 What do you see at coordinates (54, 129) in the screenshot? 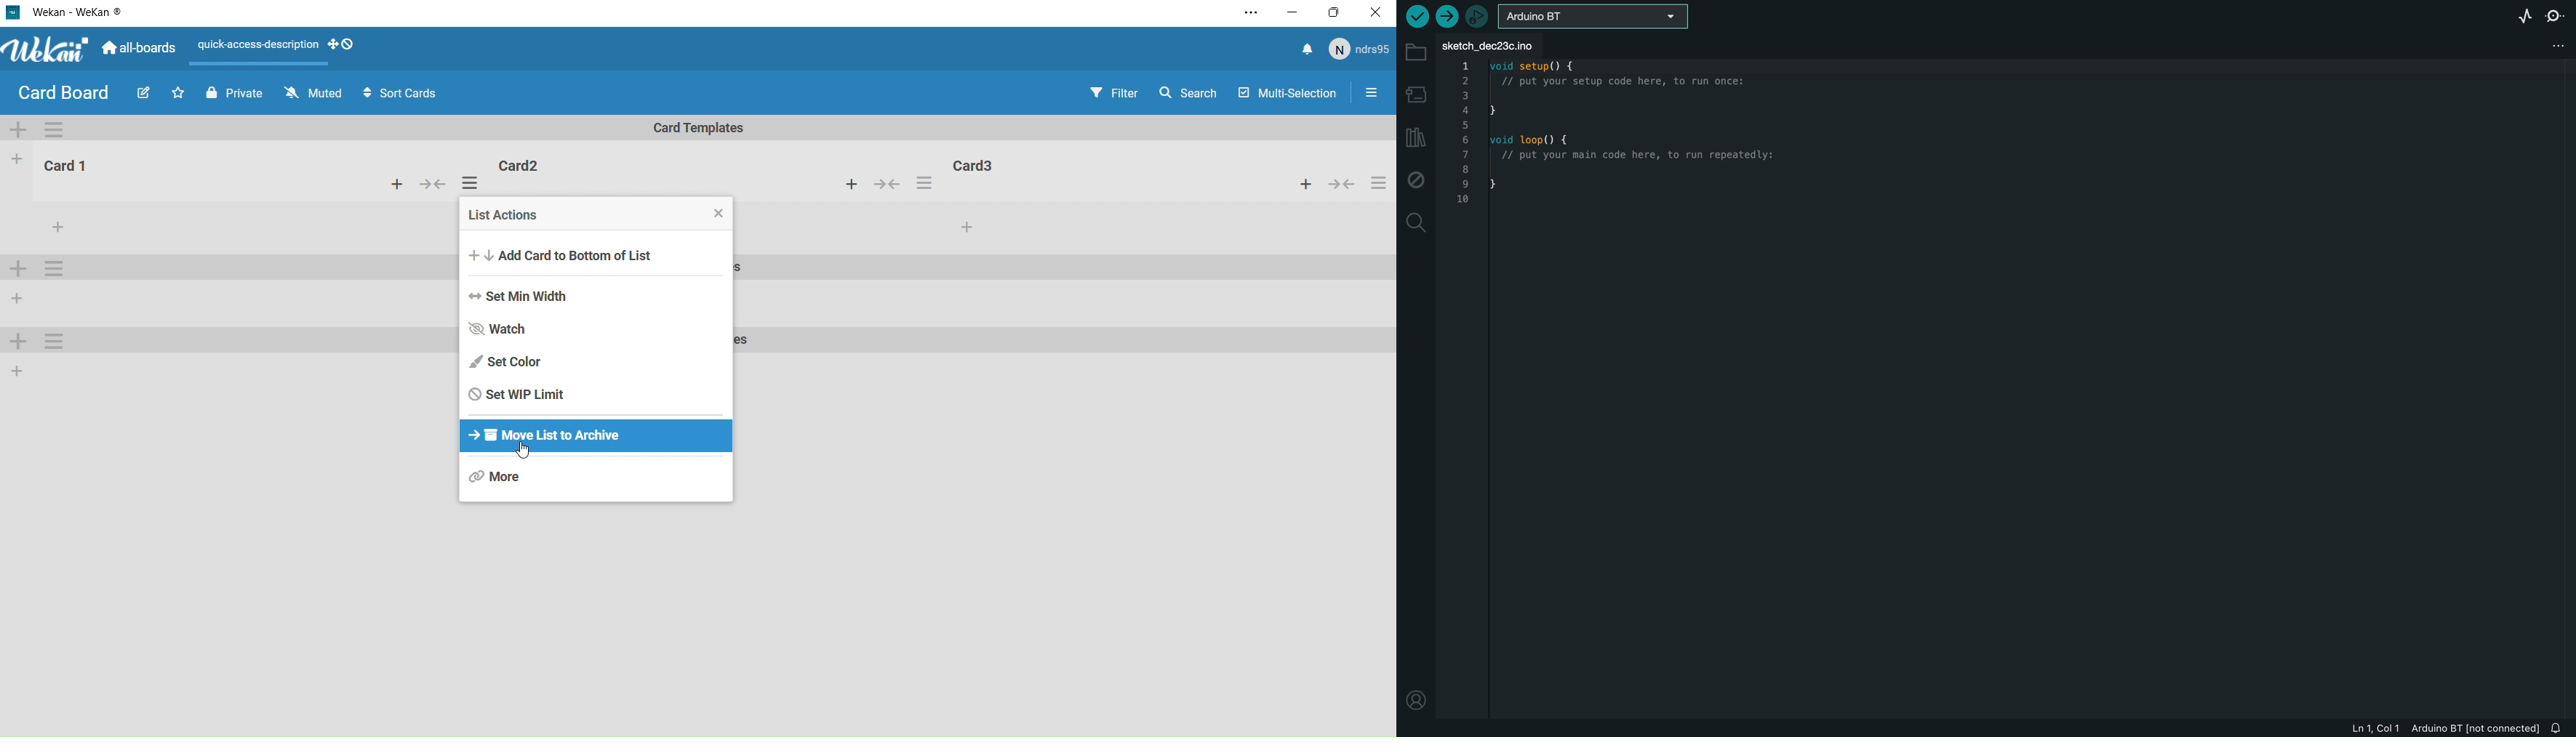
I see `Settings` at bounding box center [54, 129].